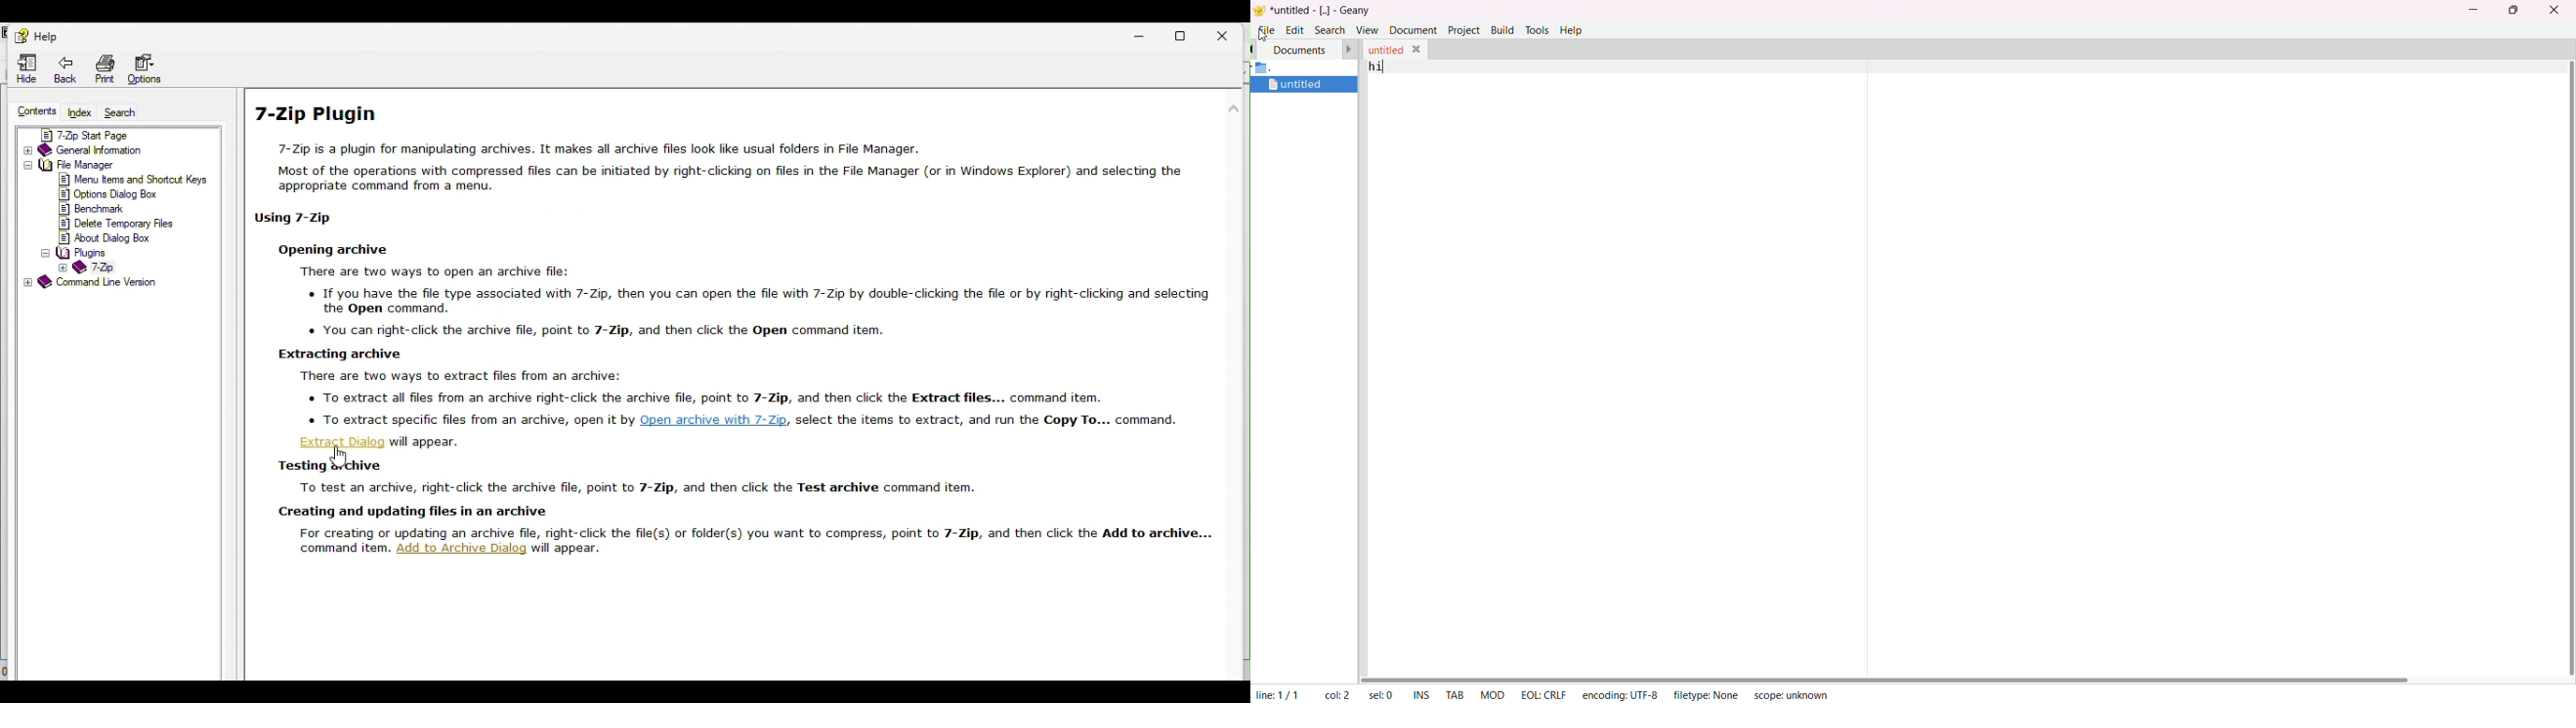 Image resolution: width=2576 pixels, height=728 pixels. What do you see at coordinates (148, 67) in the screenshot?
I see `Options` at bounding box center [148, 67].